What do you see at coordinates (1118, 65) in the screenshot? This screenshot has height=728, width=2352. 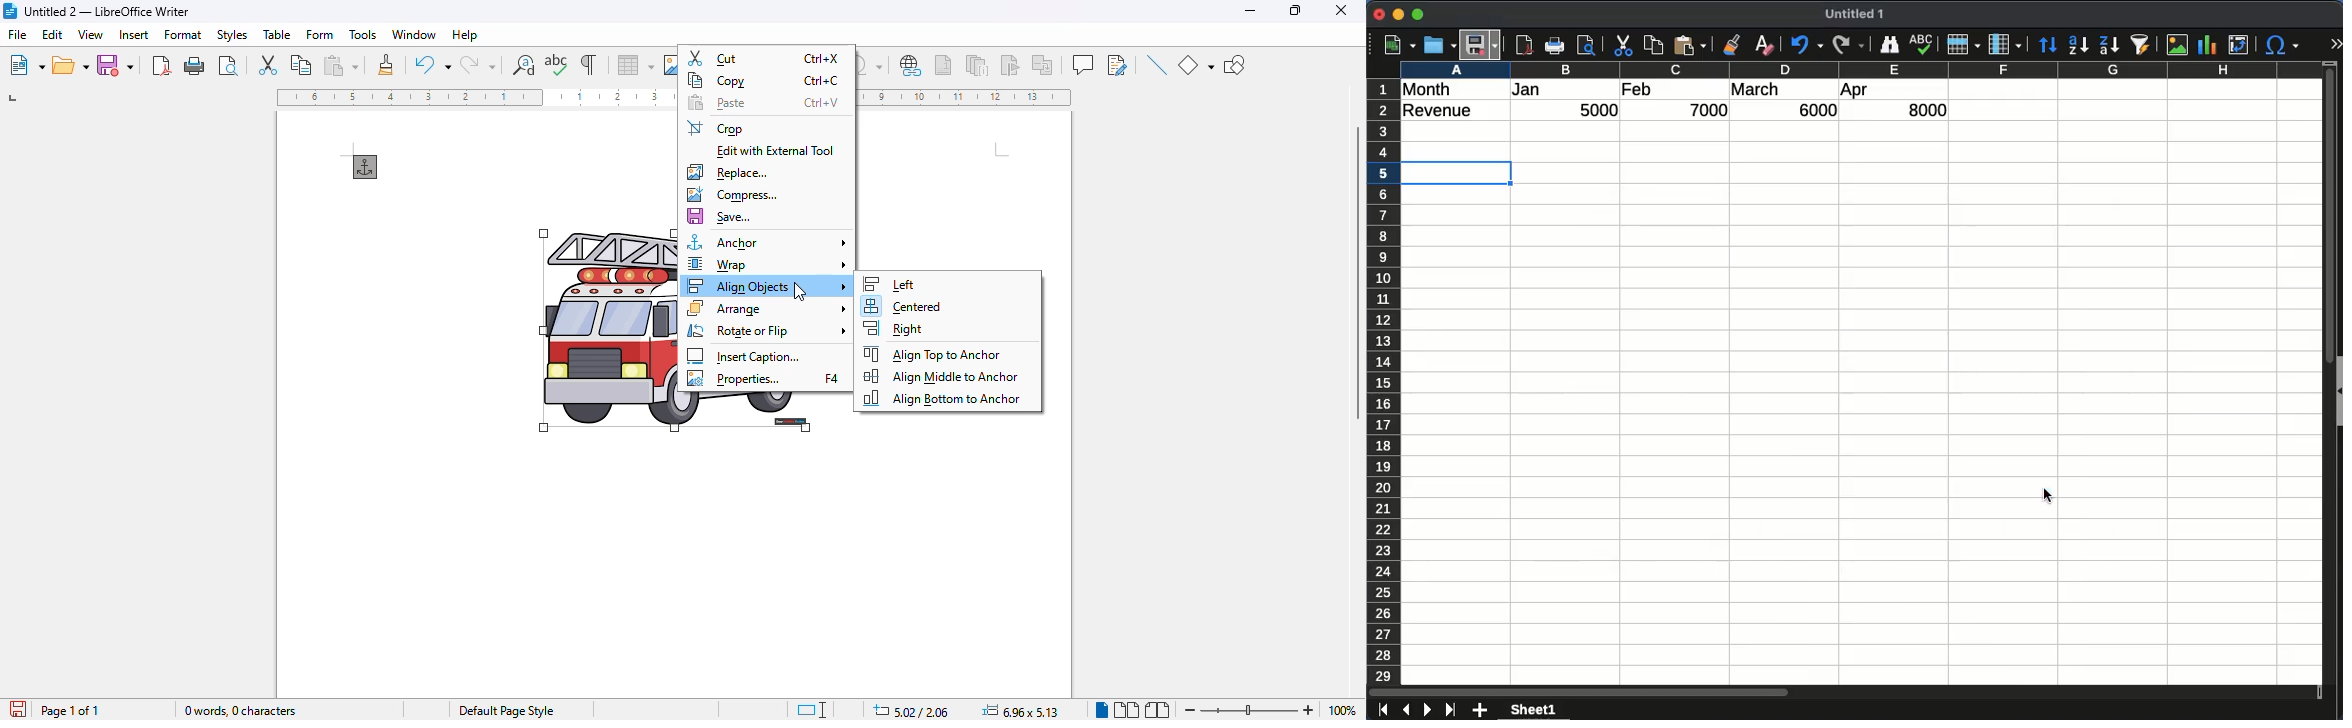 I see `show track changes functions` at bounding box center [1118, 65].